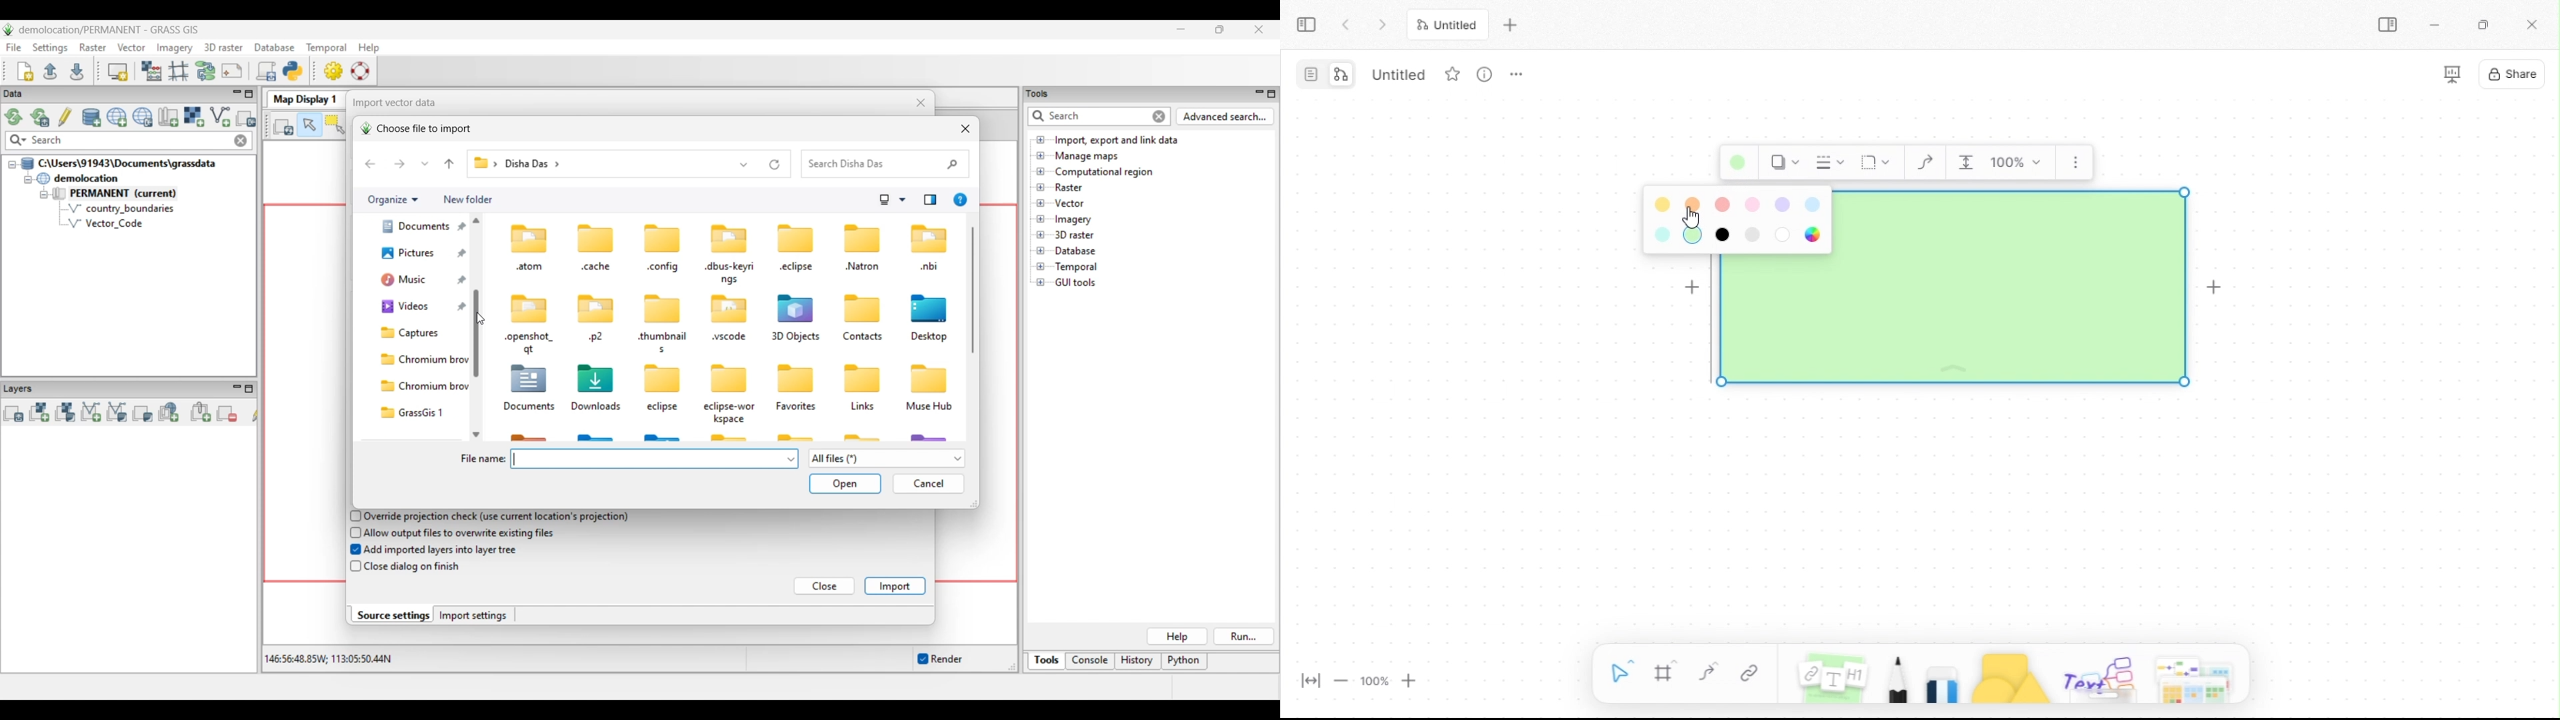 The width and height of the screenshot is (2576, 728). What do you see at coordinates (2099, 675) in the screenshot?
I see `others` at bounding box center [2099, 675].